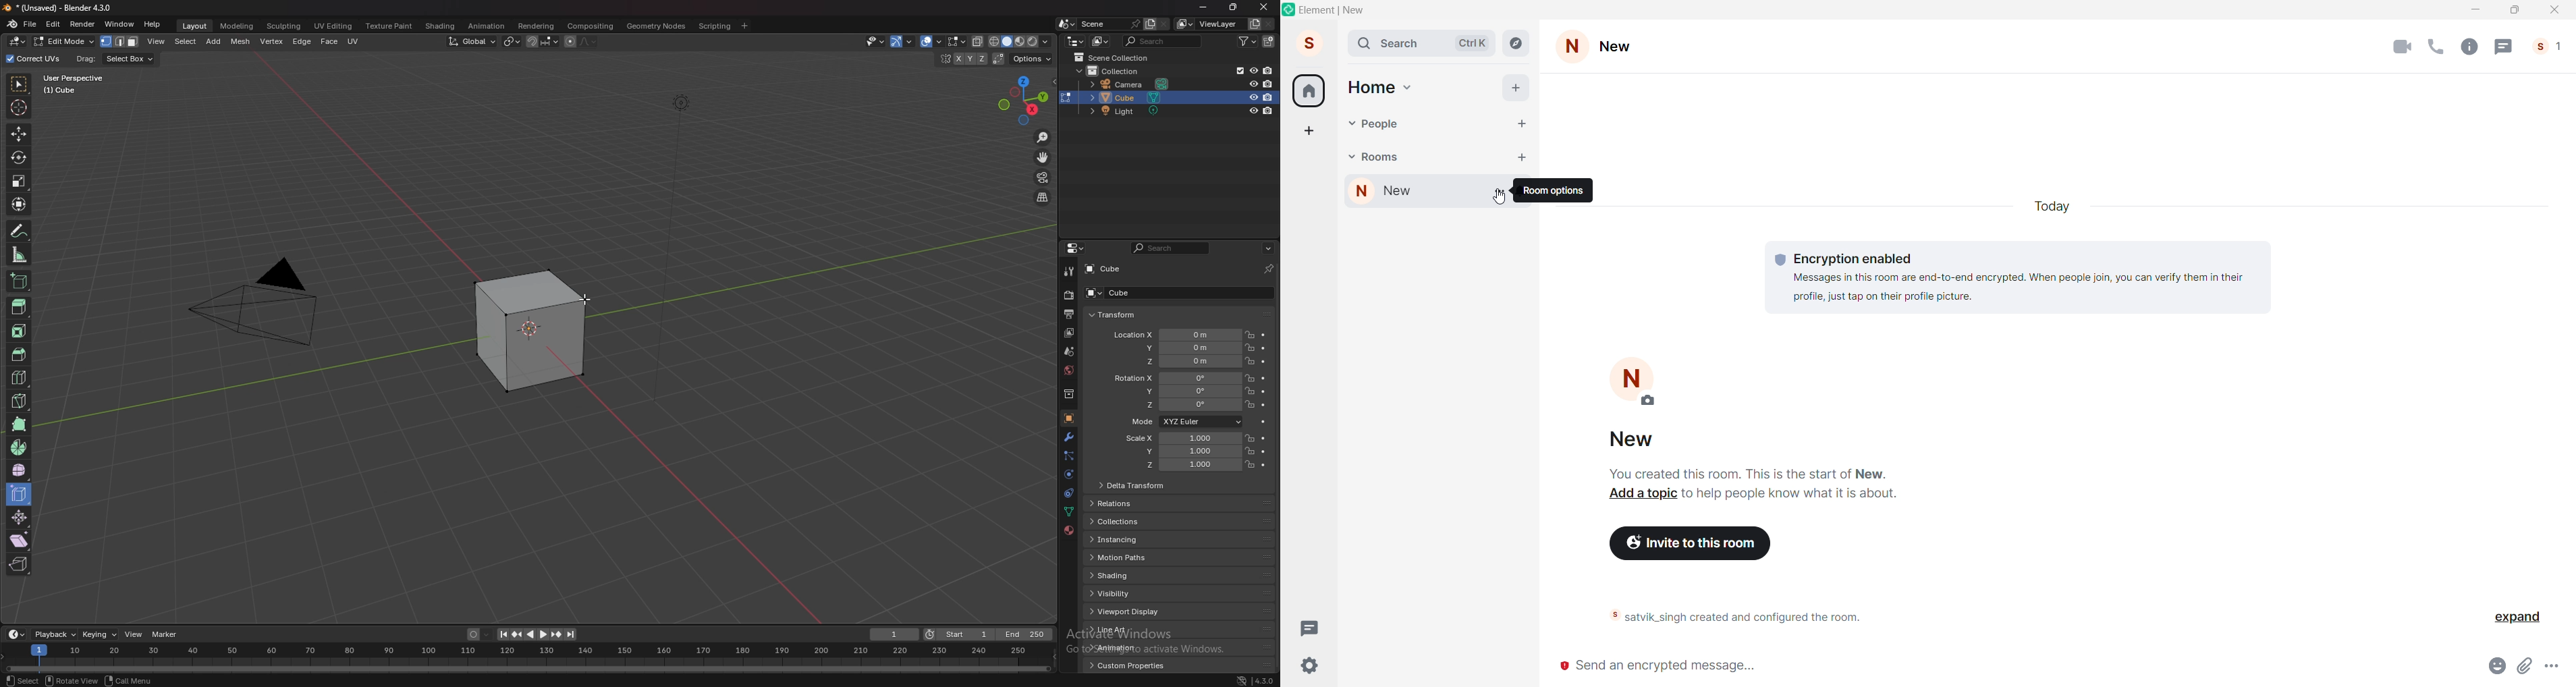 This screenshot has width=2576, height=700. I want to click on editor type, so click(1077, 248).